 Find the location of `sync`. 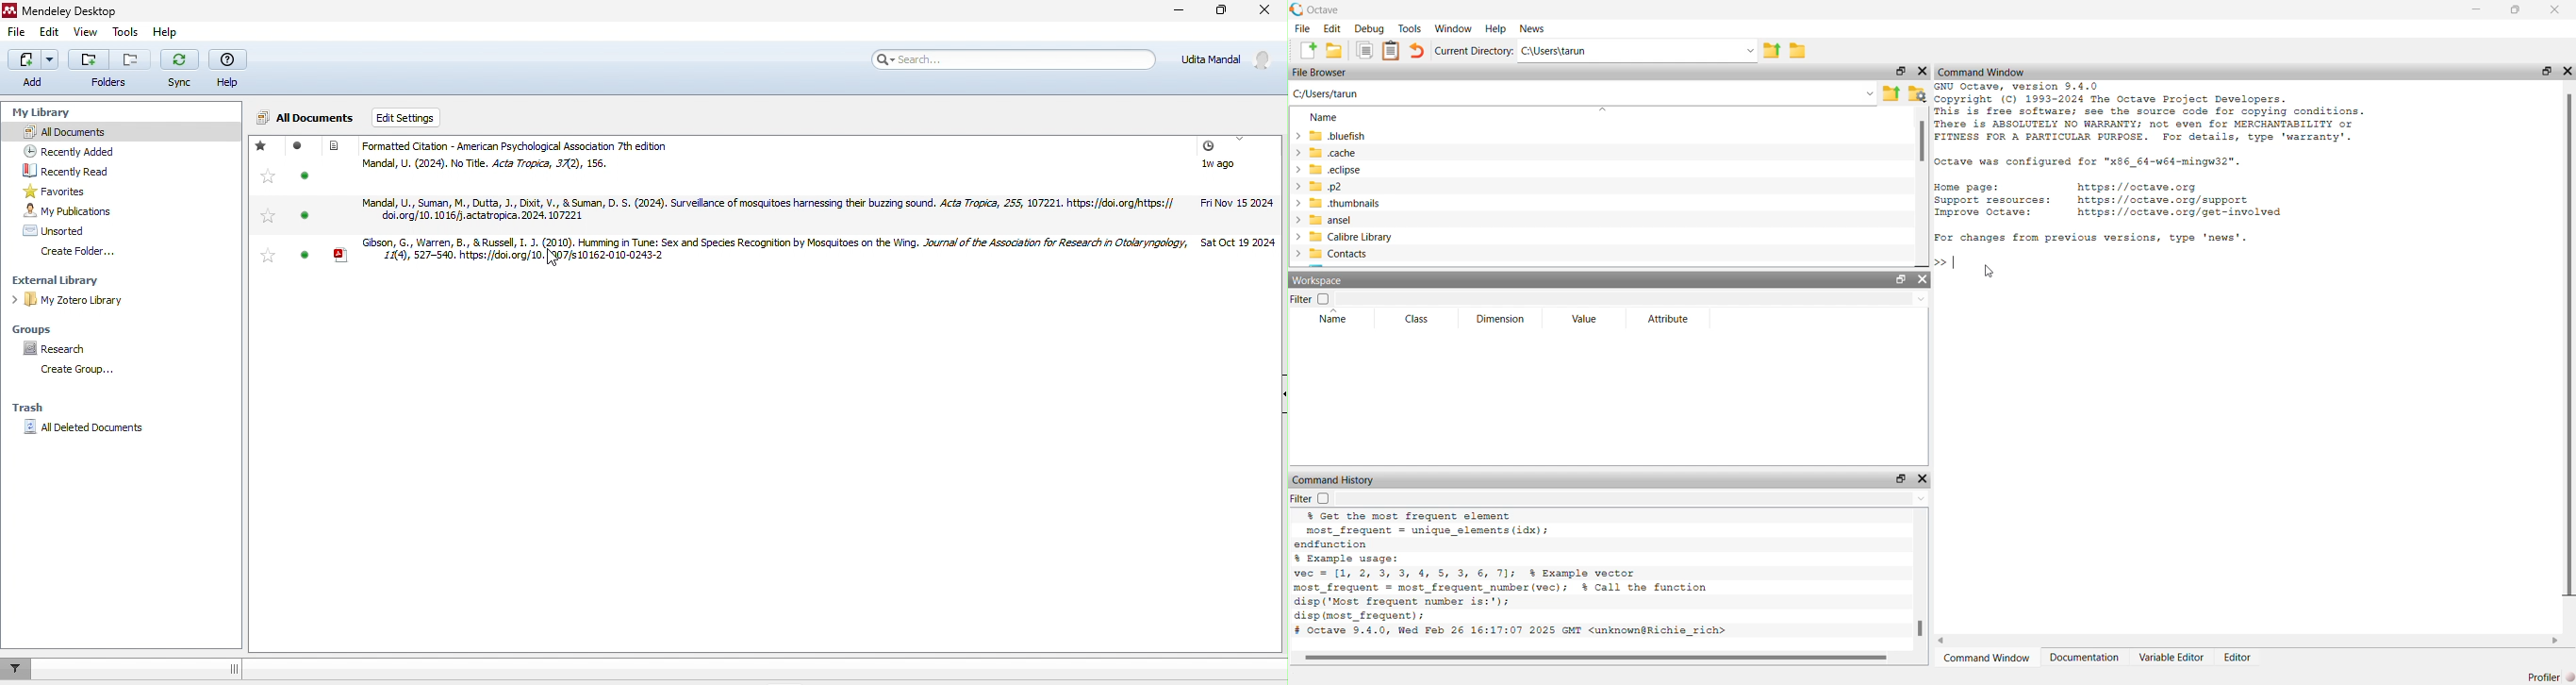

sync is located at coordinates (181, 72).